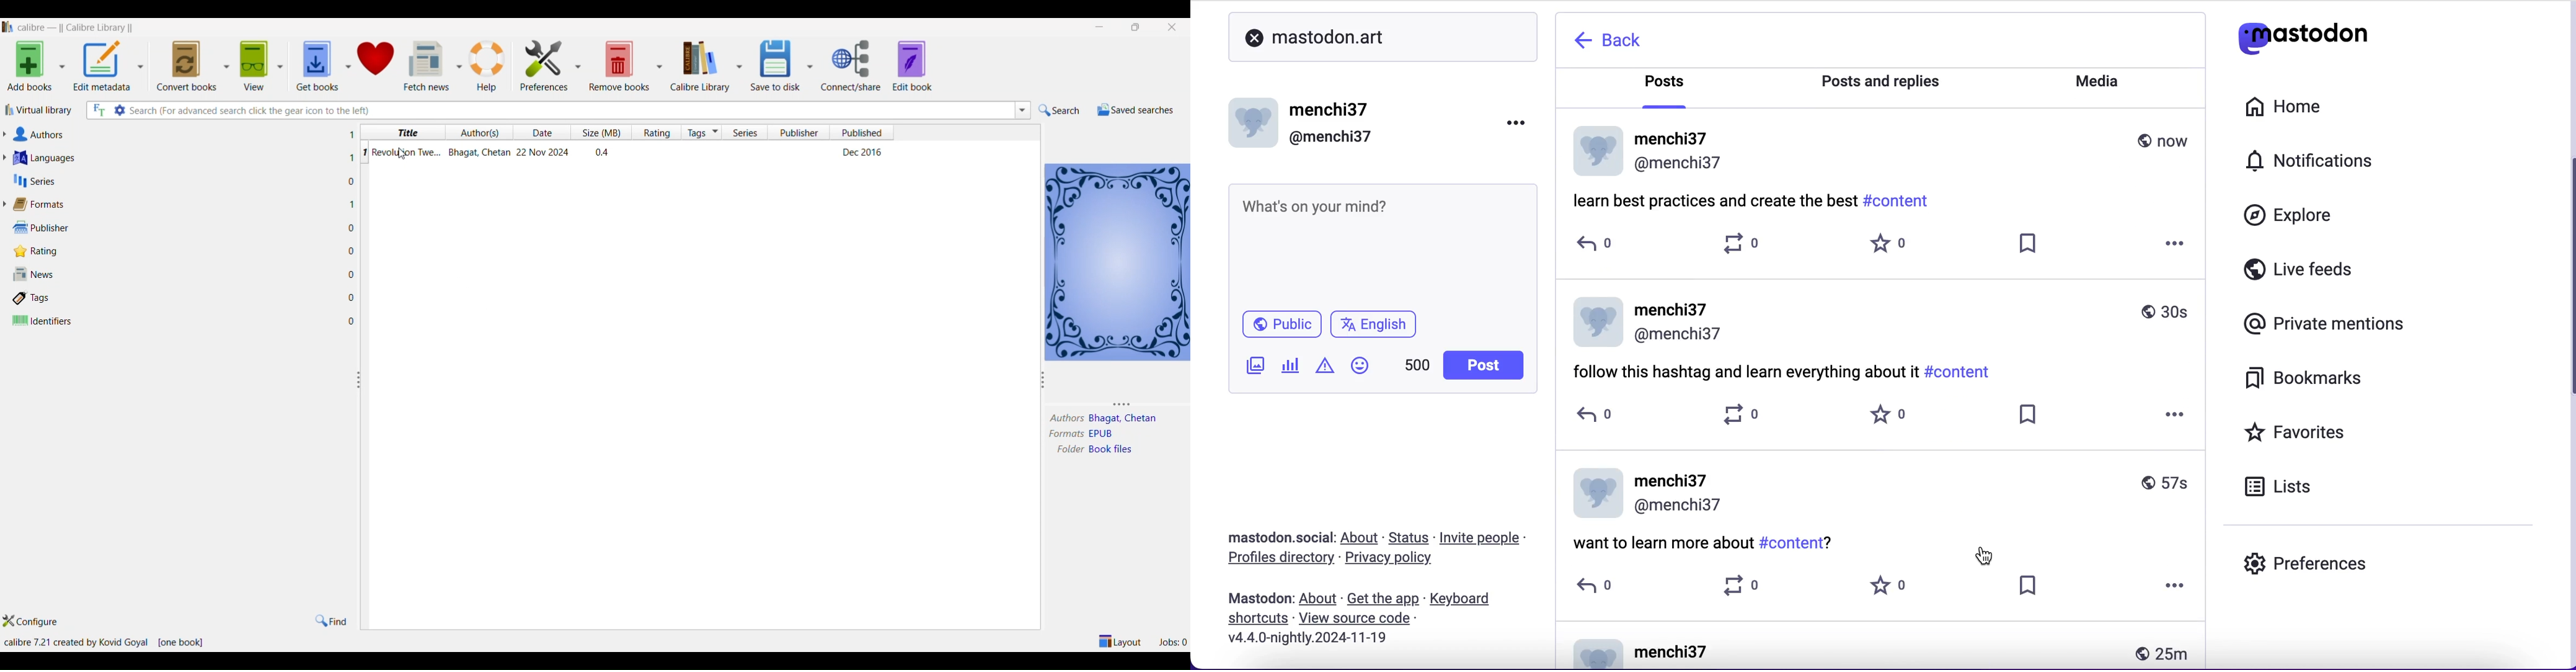 Image resolution: width=2576 pixels, height=672 pixels. What do you see at coordinates (1102, 27) in the screenshot?
I see `minimize` at bounding box center [1102, 27].